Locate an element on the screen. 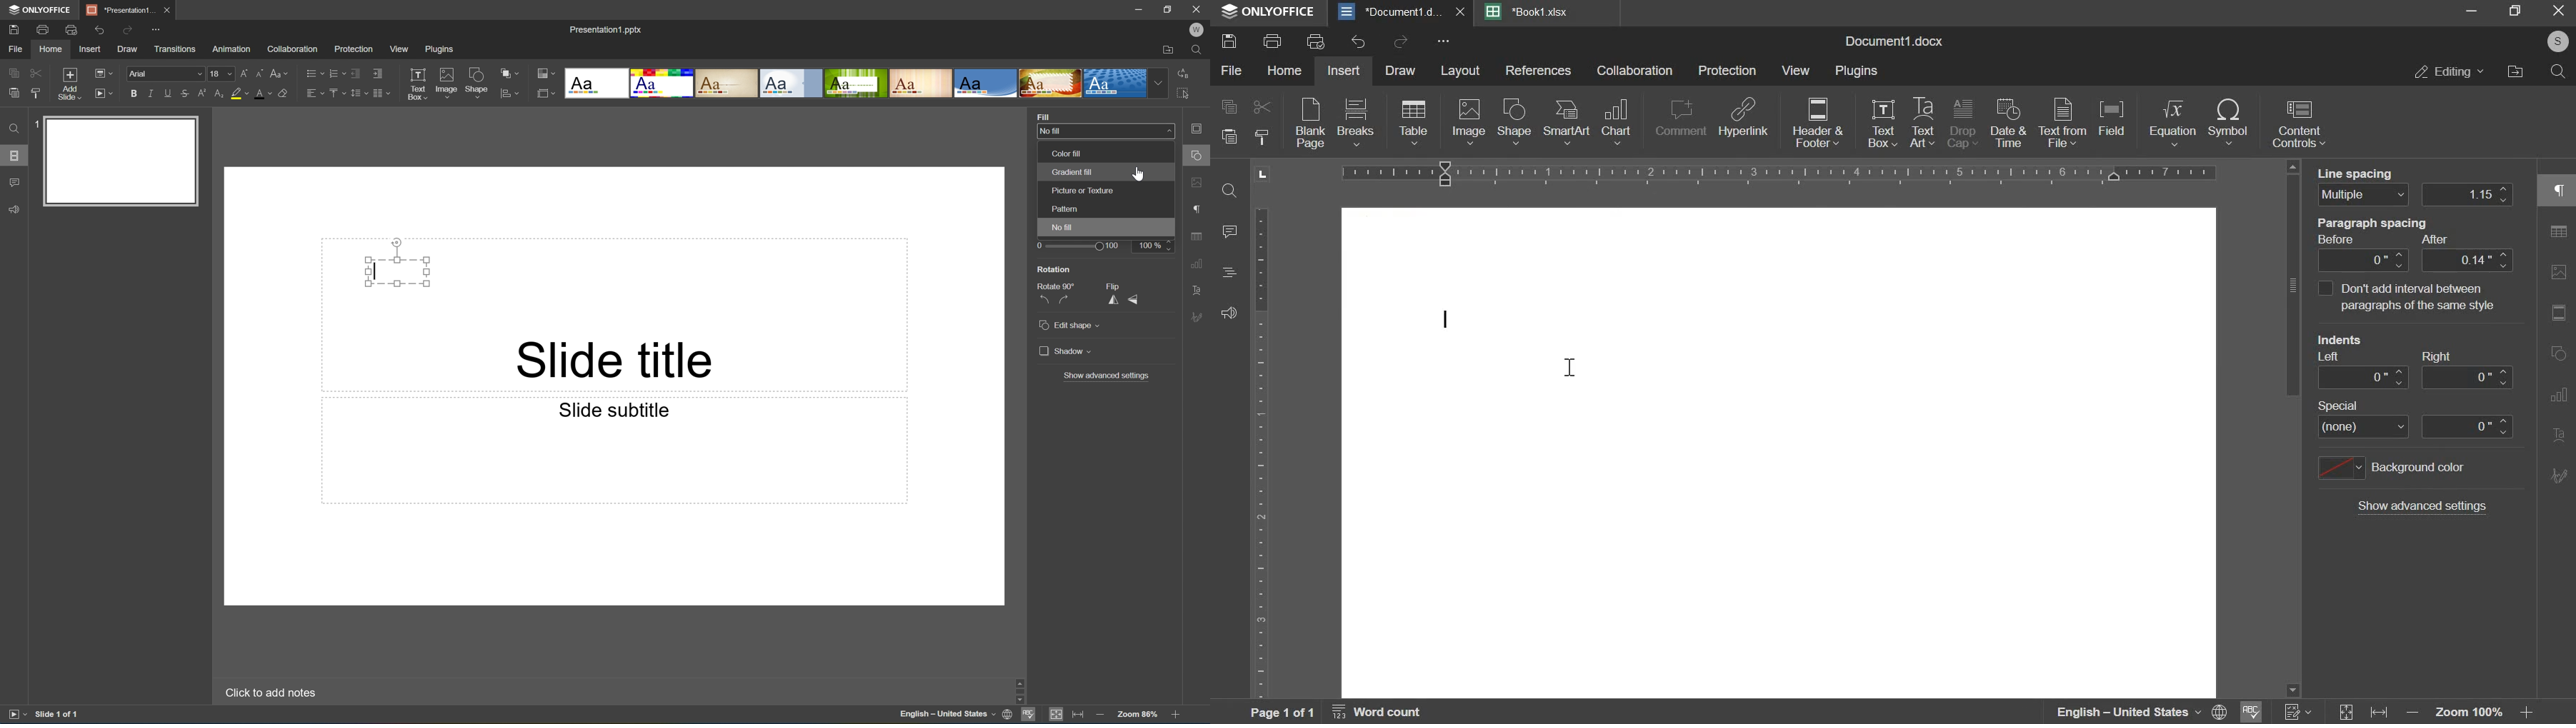 This screenshot has width=2576, height=728. Minimize is located at coordinates (1142, 9).